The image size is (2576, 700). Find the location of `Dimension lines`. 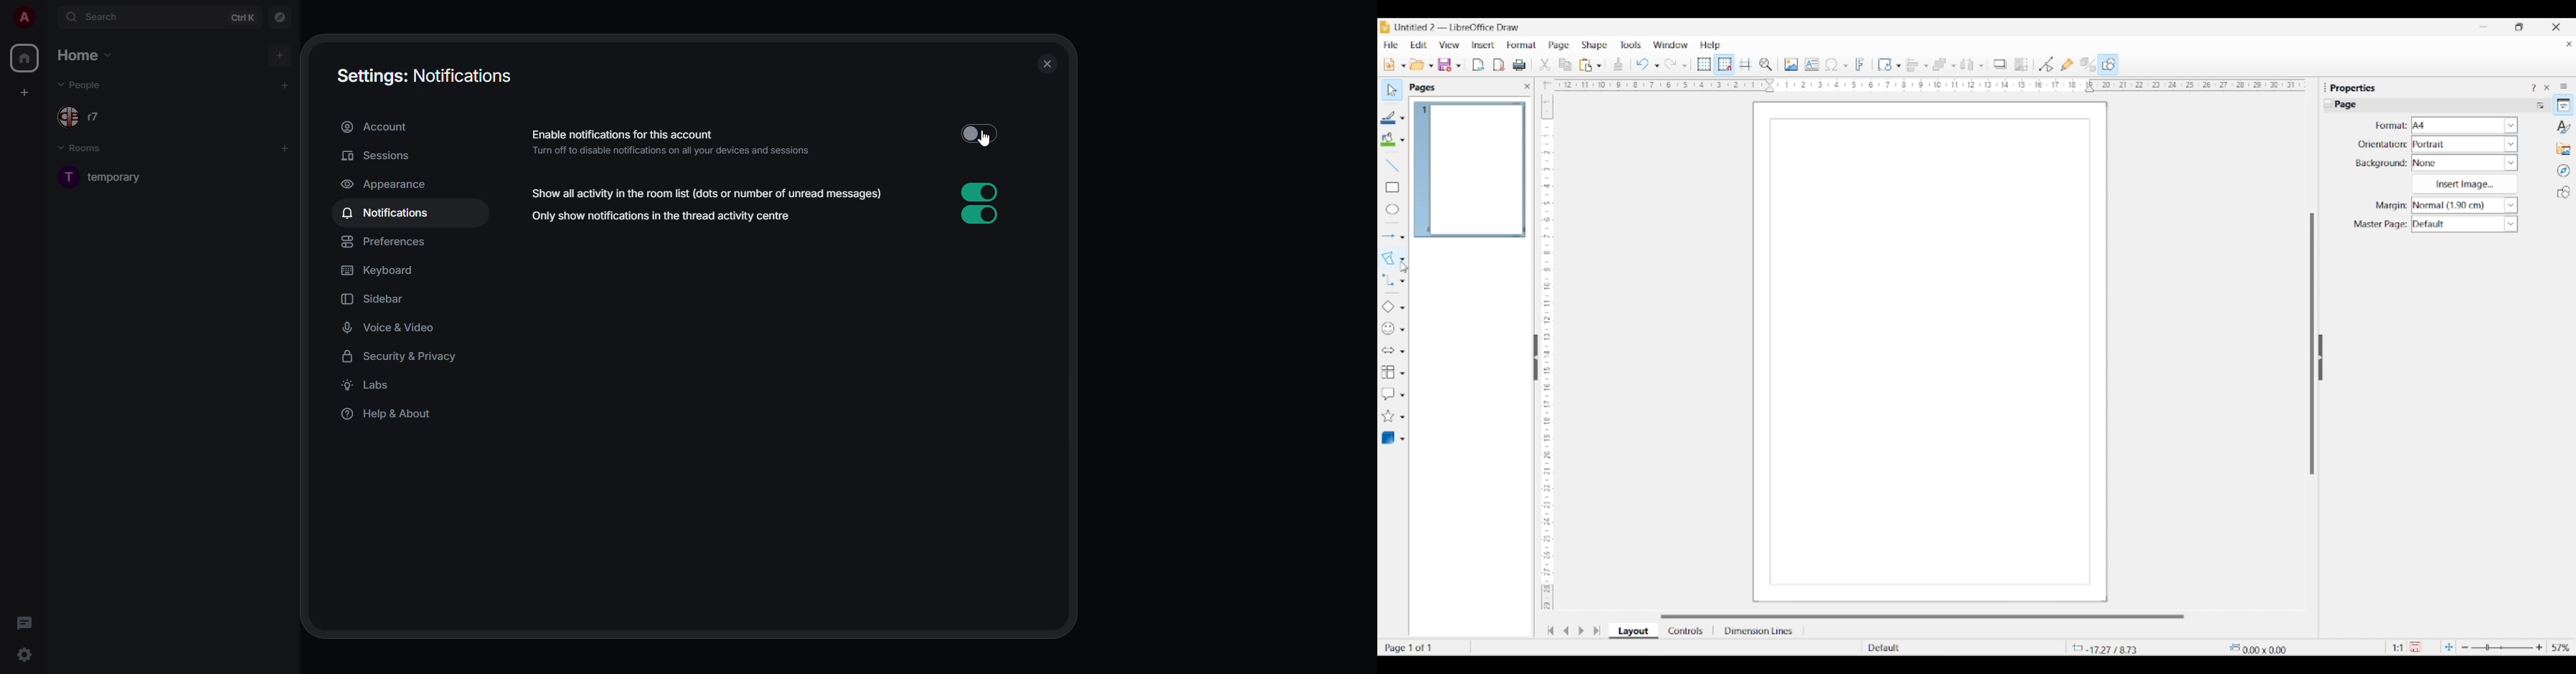

Dimension lines is located at coordinates (1759, 631).